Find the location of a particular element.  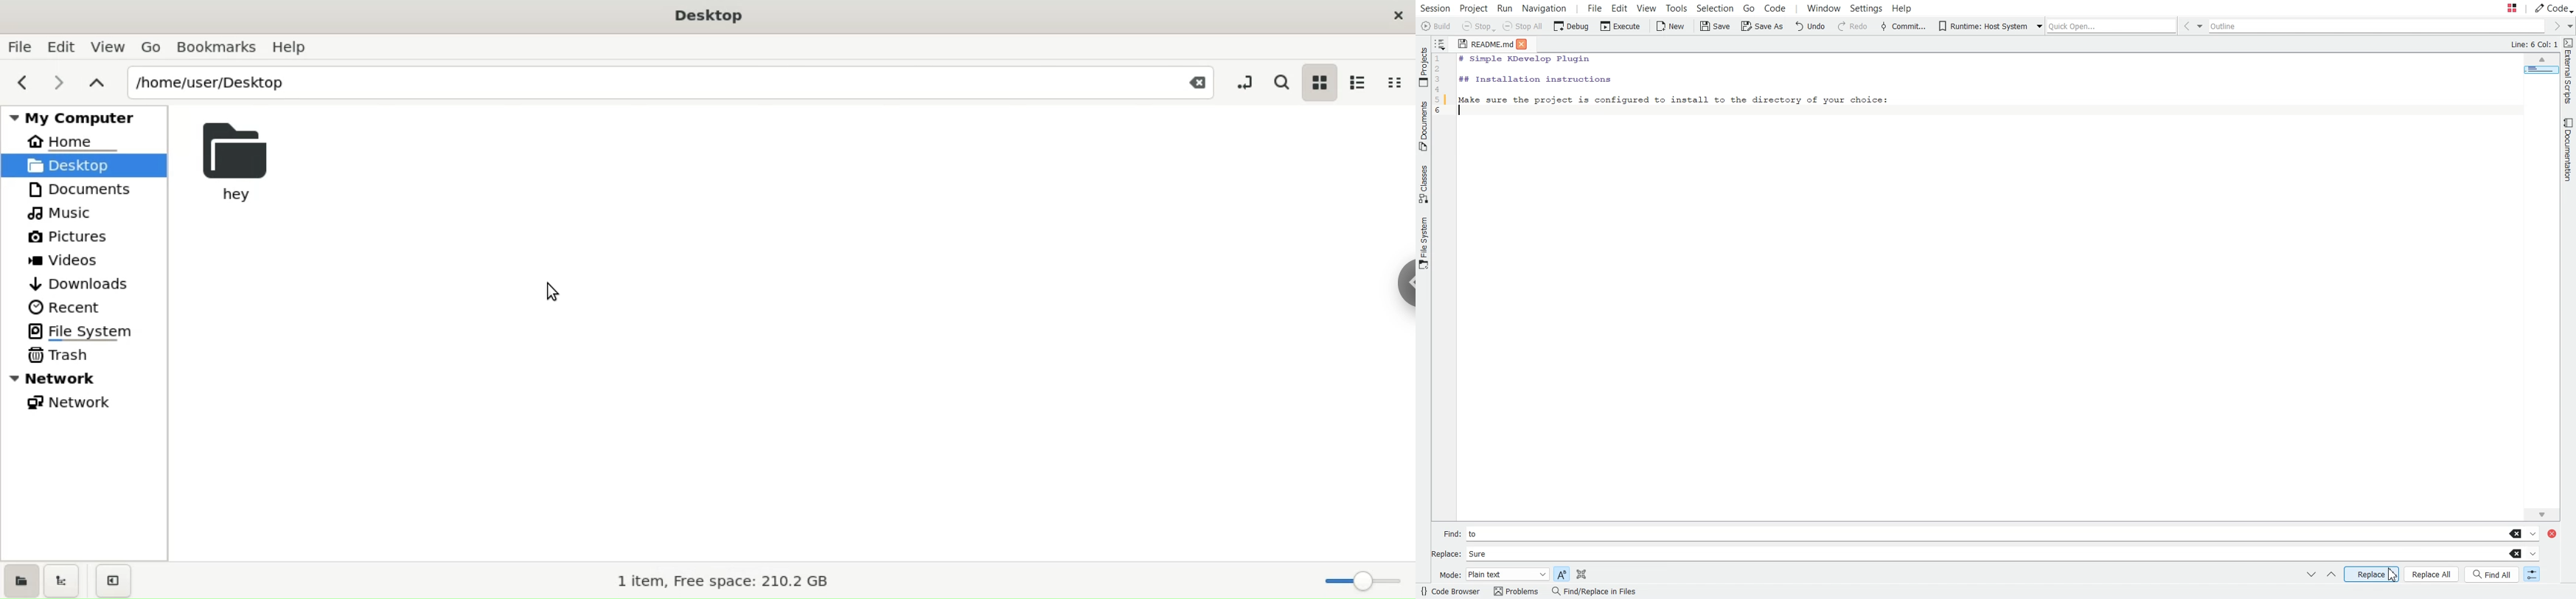

Switch to Incremental is located at coordinates (2530, 575).